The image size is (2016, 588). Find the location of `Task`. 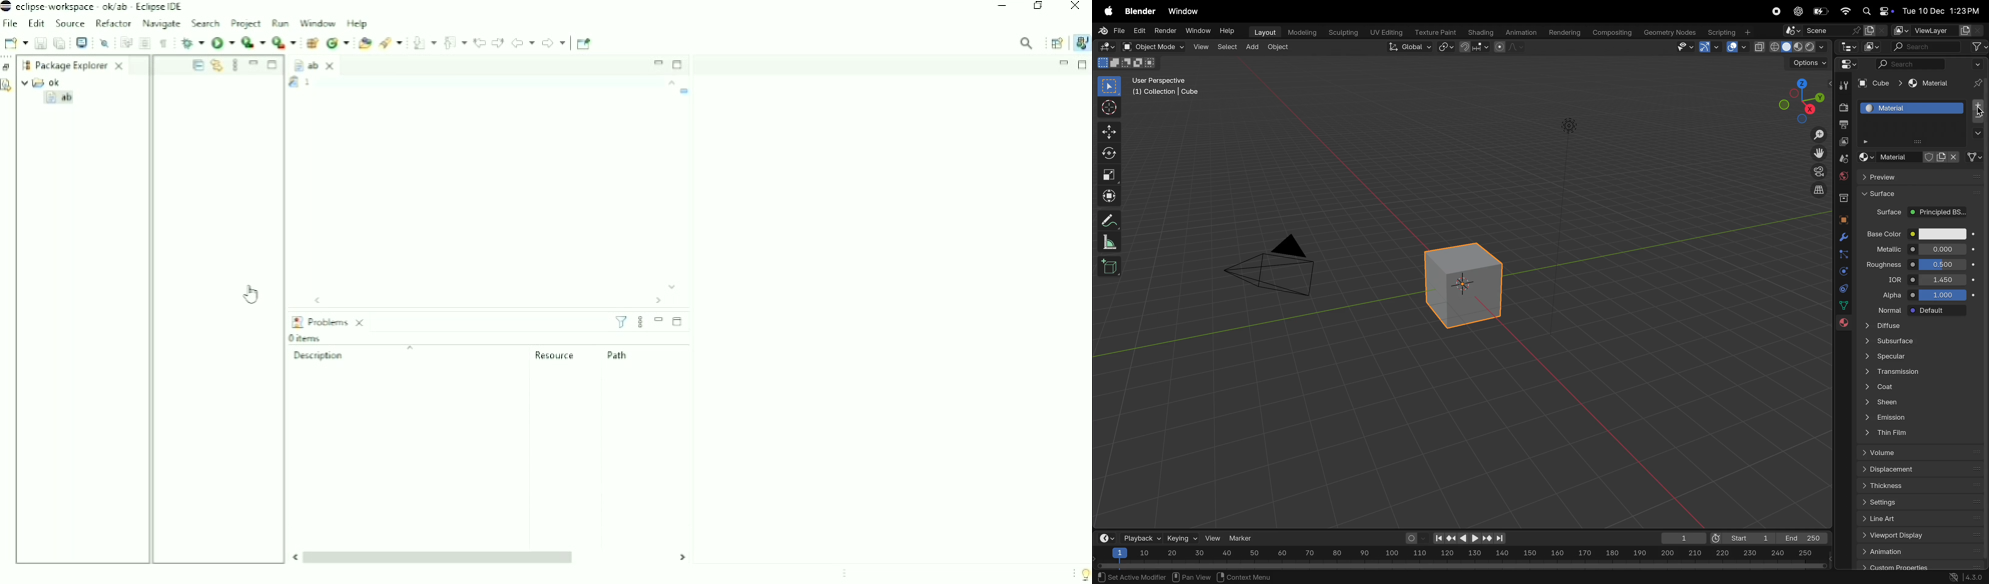

Task is located at coordinates (332, 83).